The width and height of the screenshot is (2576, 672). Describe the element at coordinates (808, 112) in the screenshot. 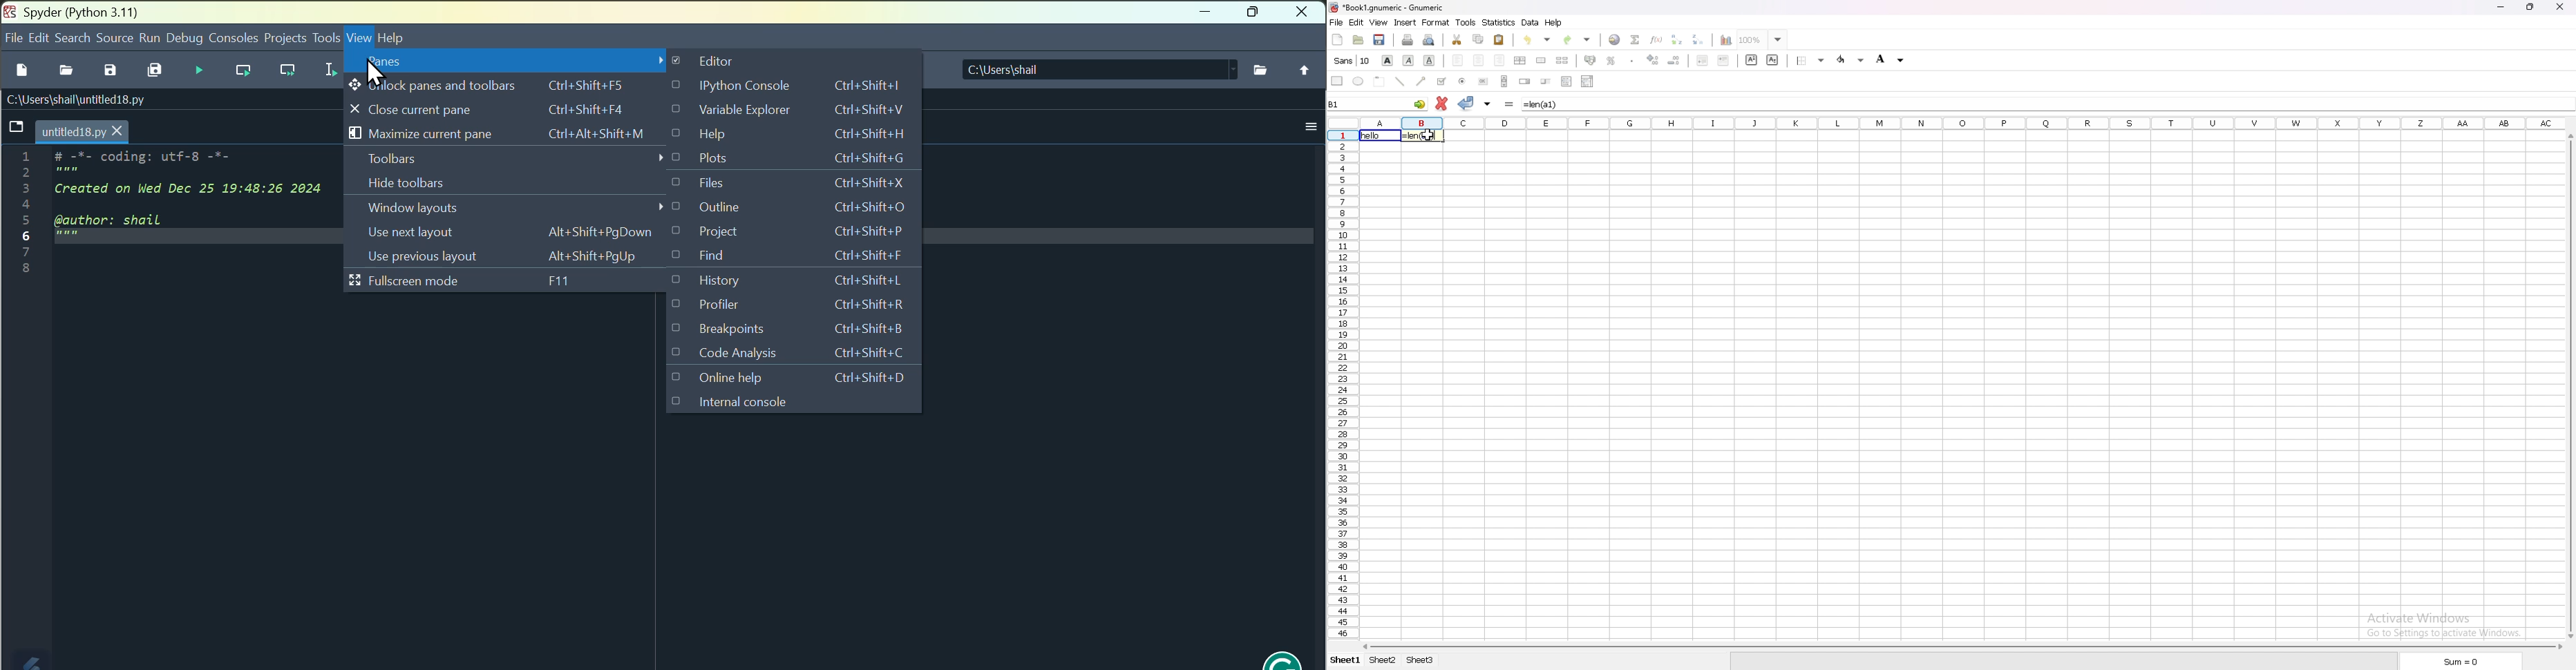

I see `Variable explorer` at that location.